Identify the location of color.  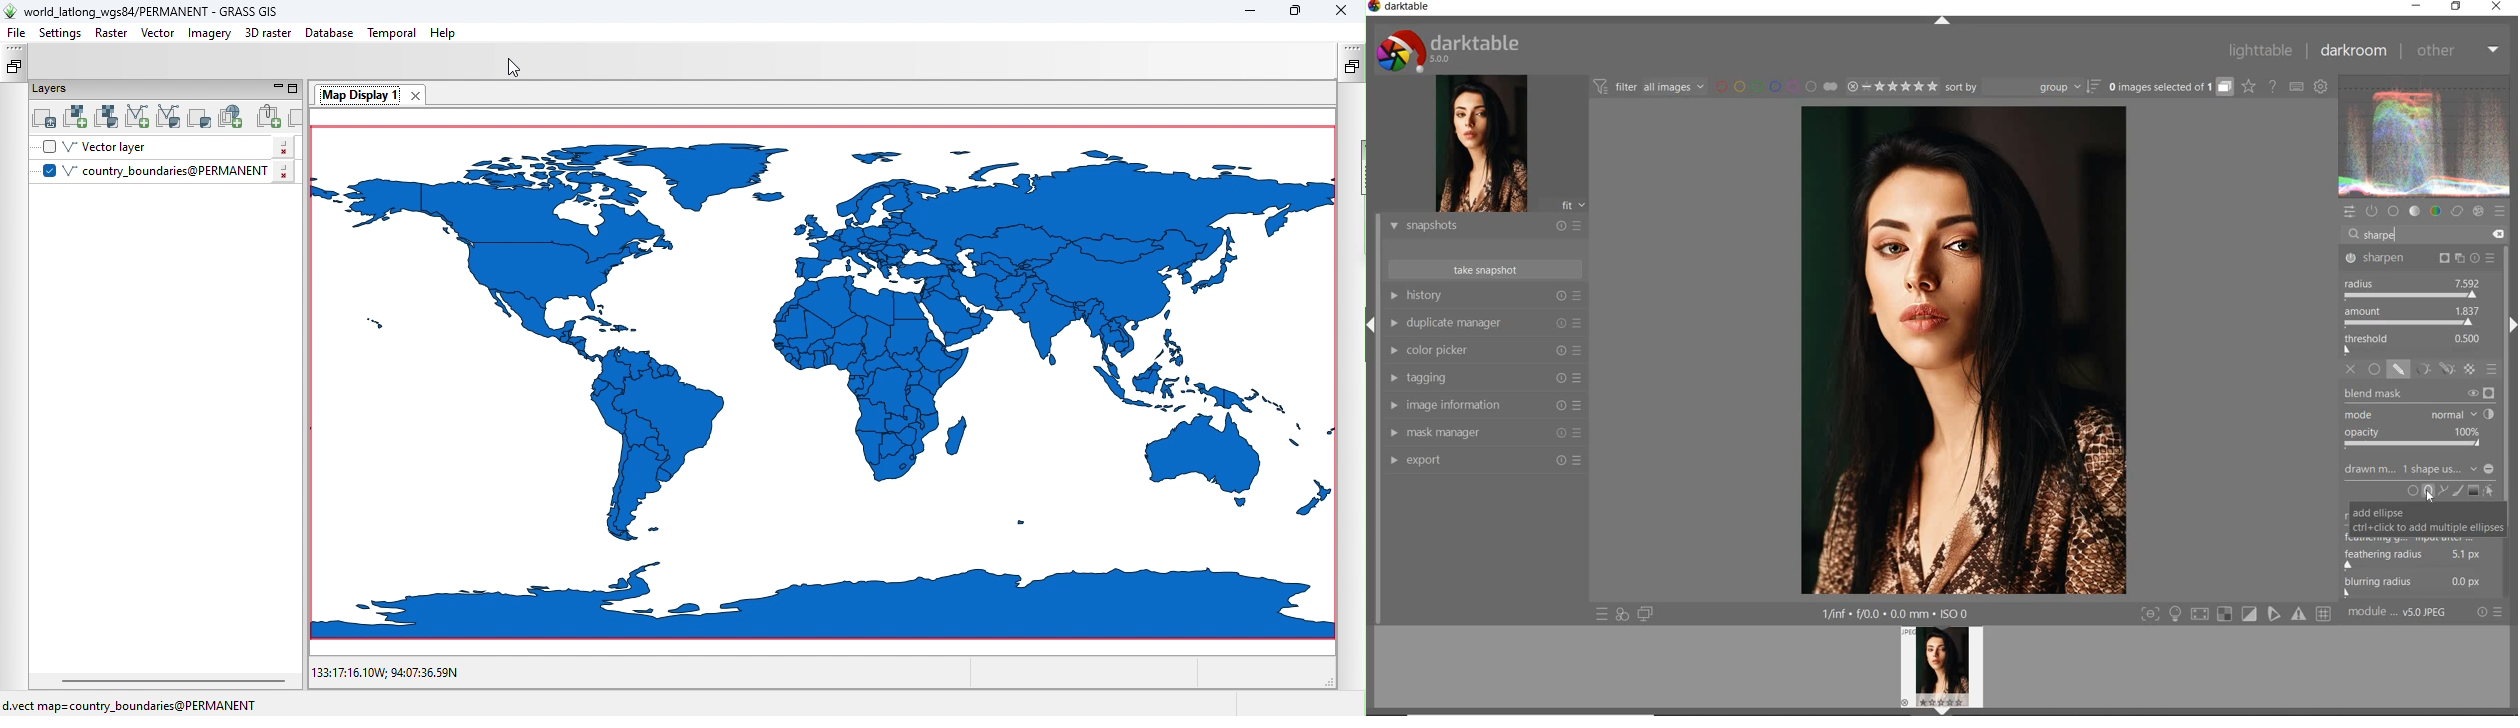
(2435, 212).